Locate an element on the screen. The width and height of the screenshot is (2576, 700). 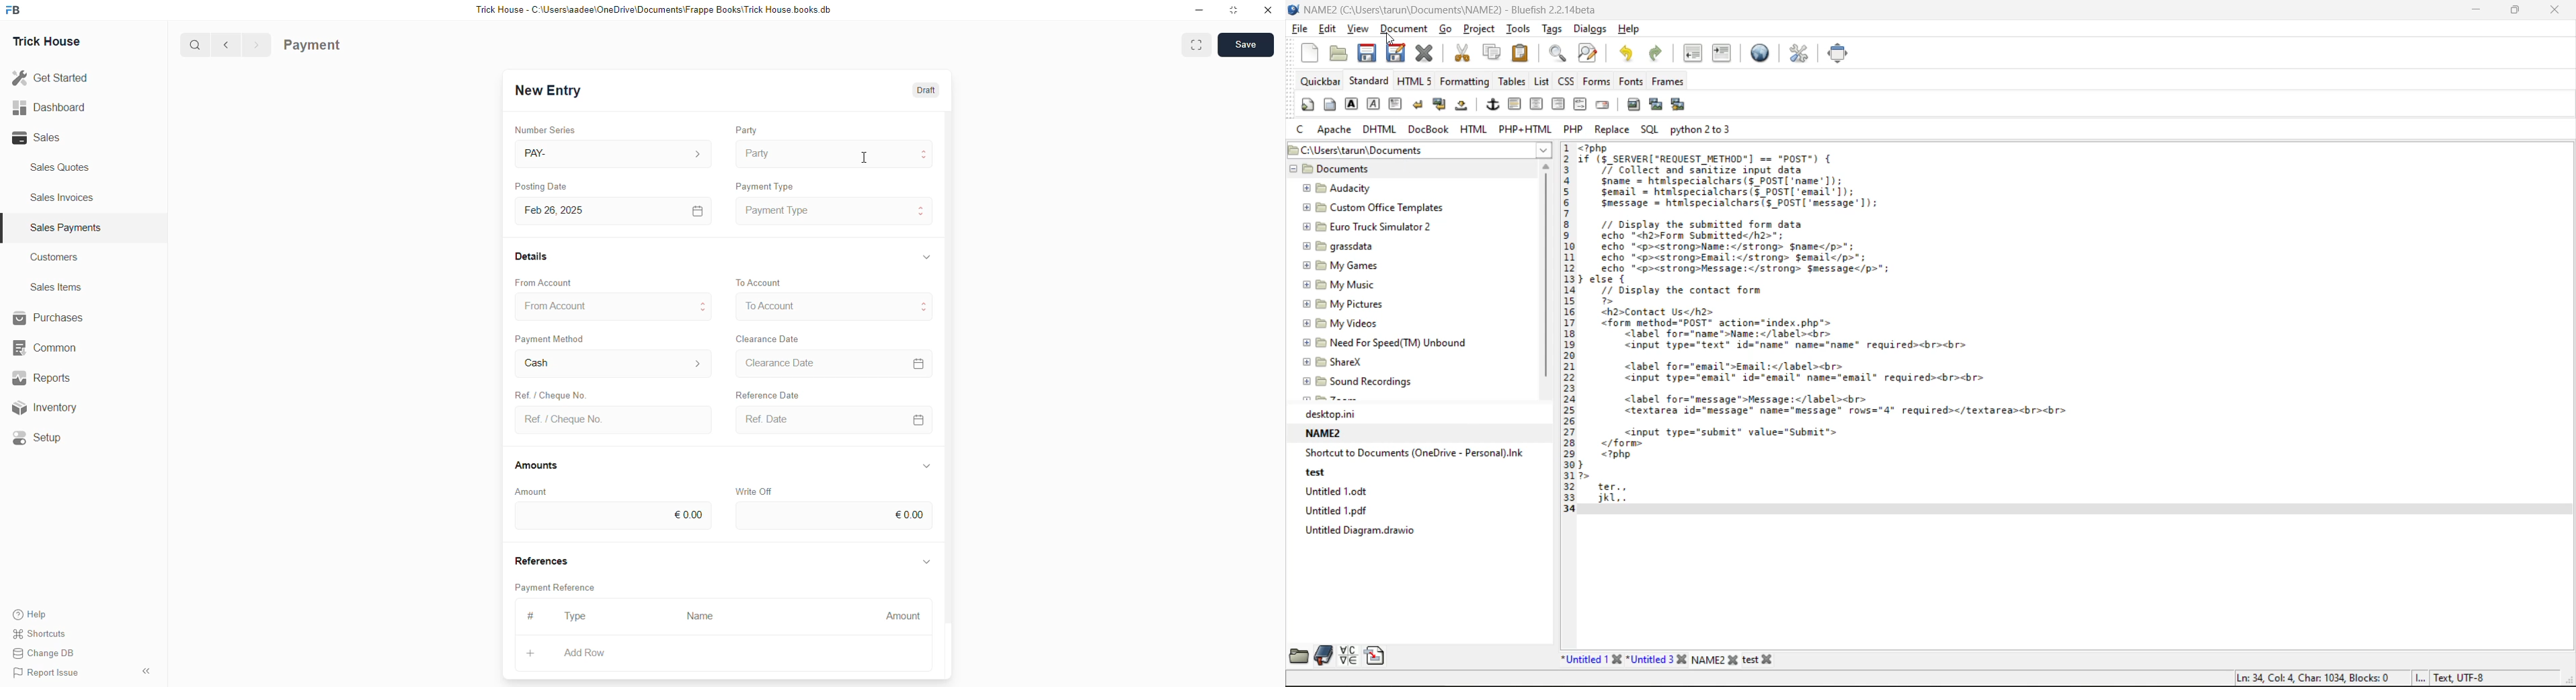
close file is located at coordinates (1424, 53).